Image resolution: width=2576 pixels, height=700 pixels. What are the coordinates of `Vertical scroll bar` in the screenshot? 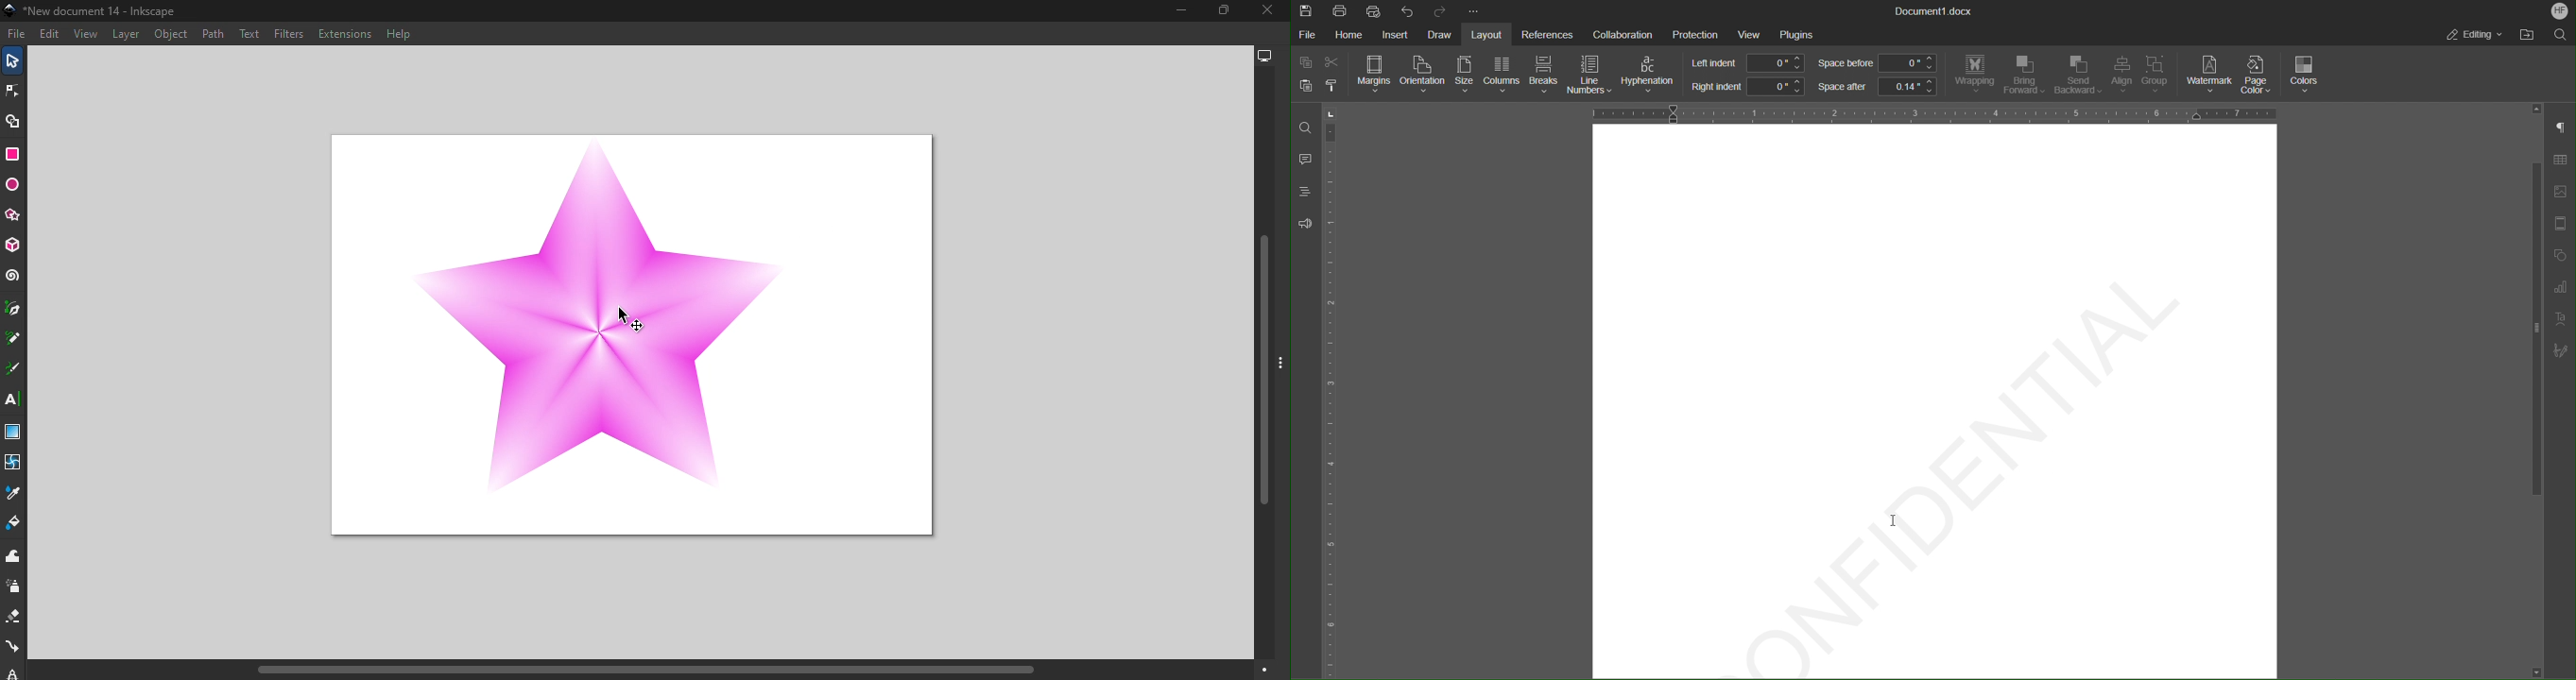 It's located at (1262, 362).